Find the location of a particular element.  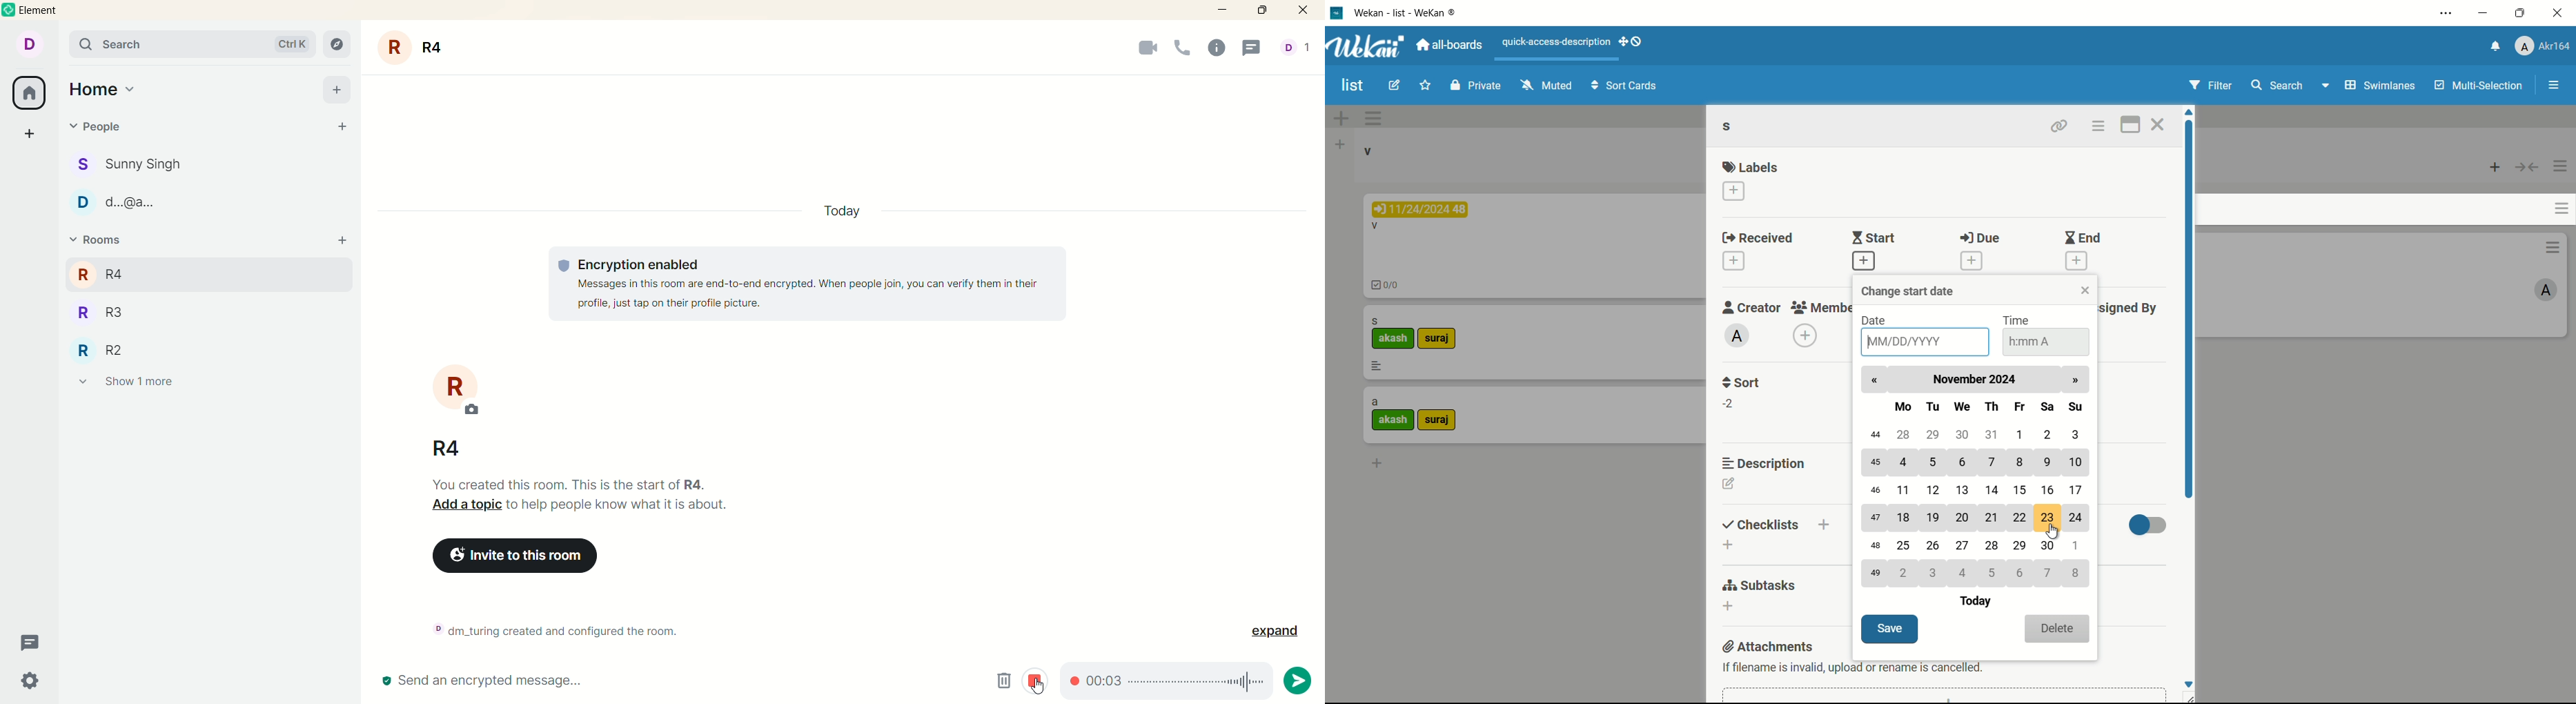

due is located at coordinates (1983, 238).